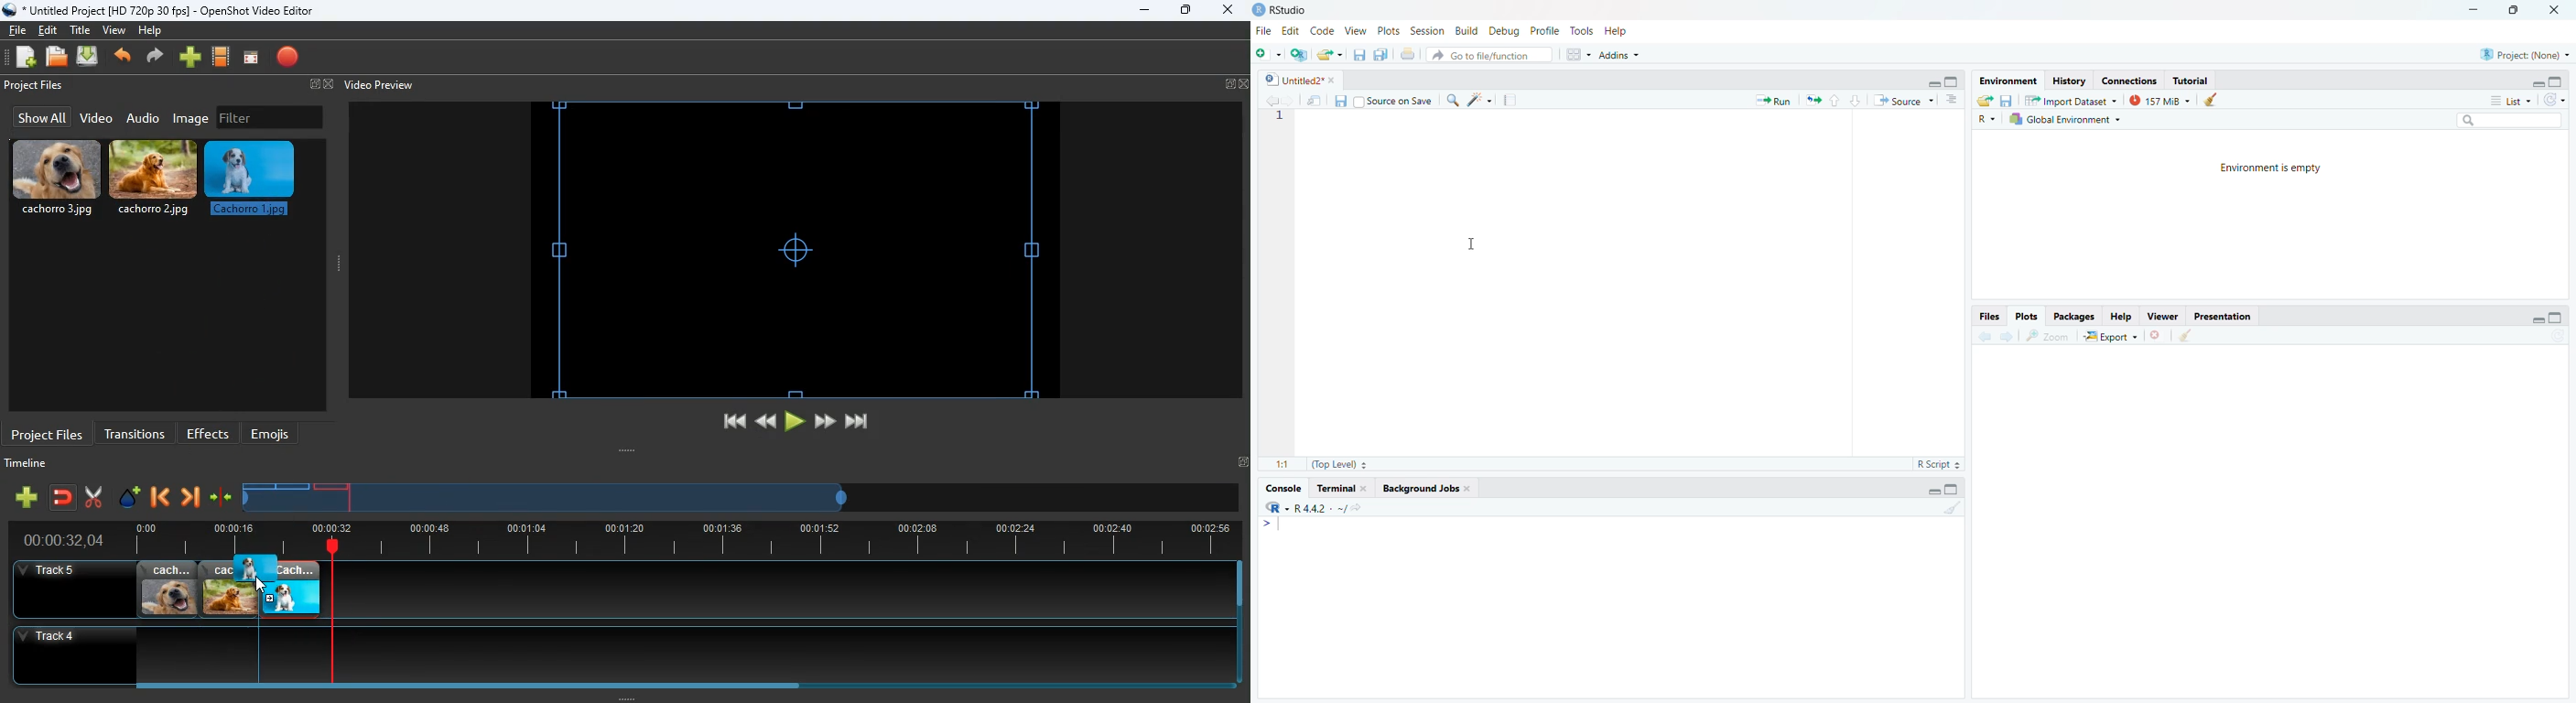 The width and height of the screenshot is (2576, 728). What do you see at coordinates (2157, 336) in the screenshot?
I see `remove the current plot` at bounding box center [2157, 336].